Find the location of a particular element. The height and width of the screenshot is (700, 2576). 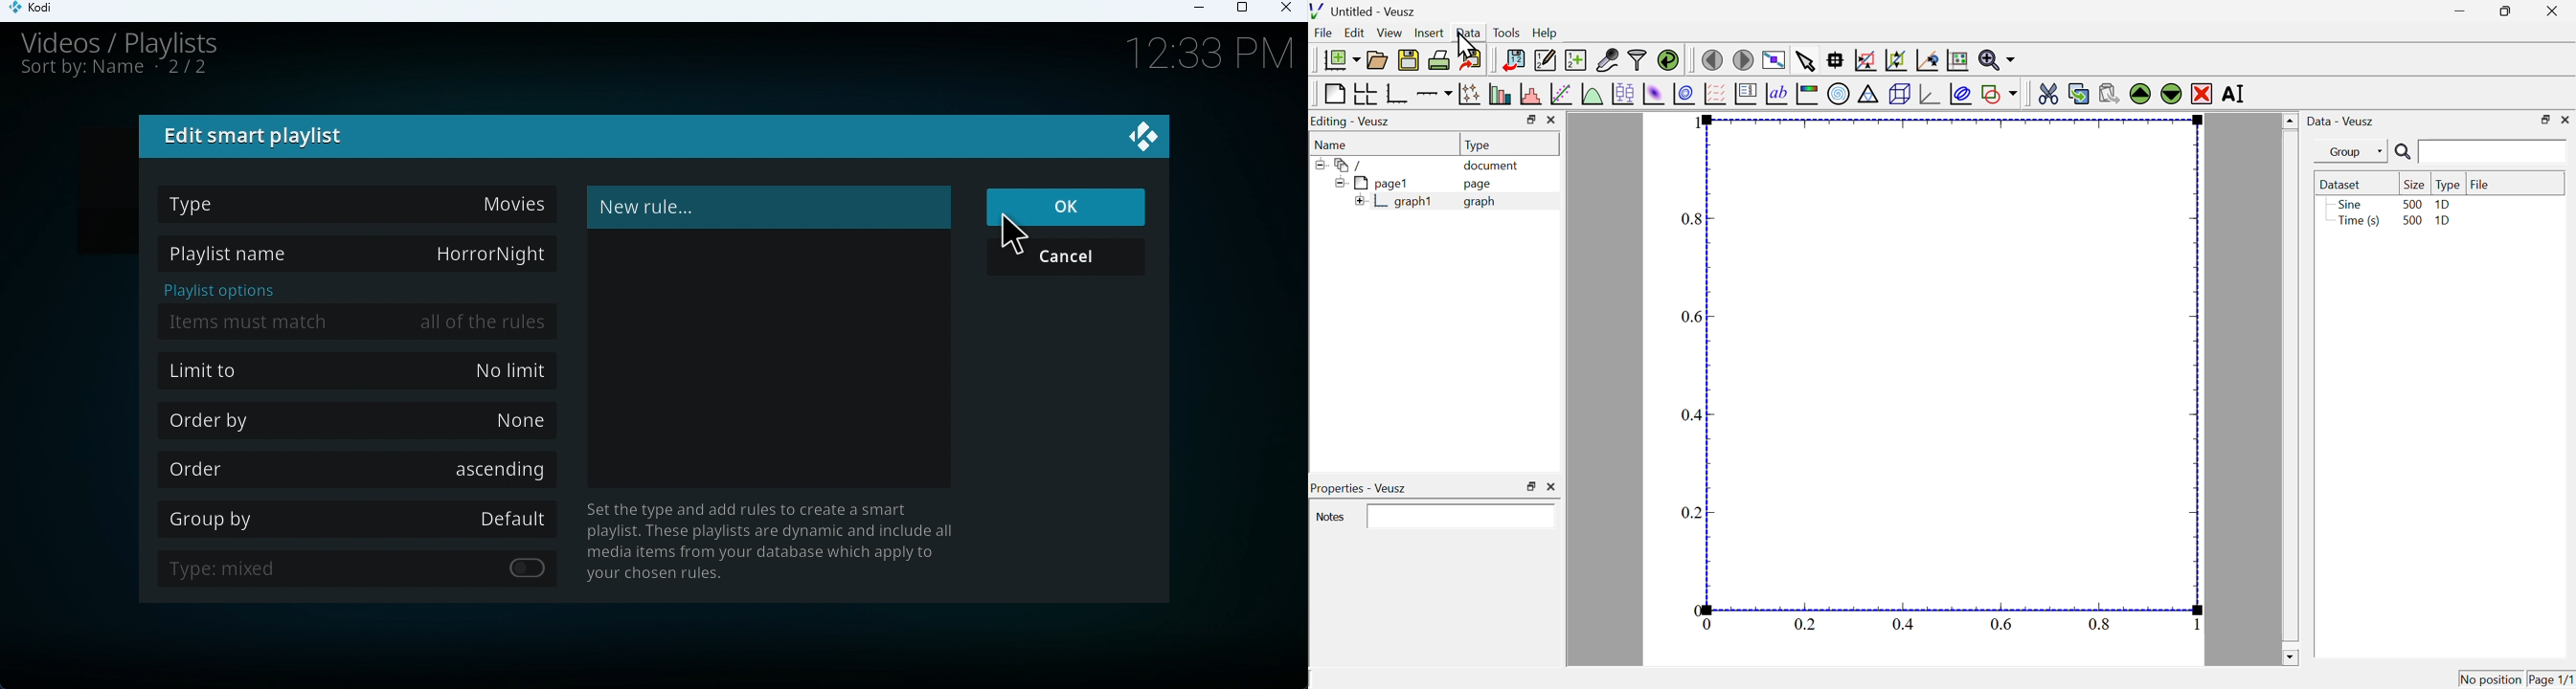

text label is located at coordinates (1777, 96).